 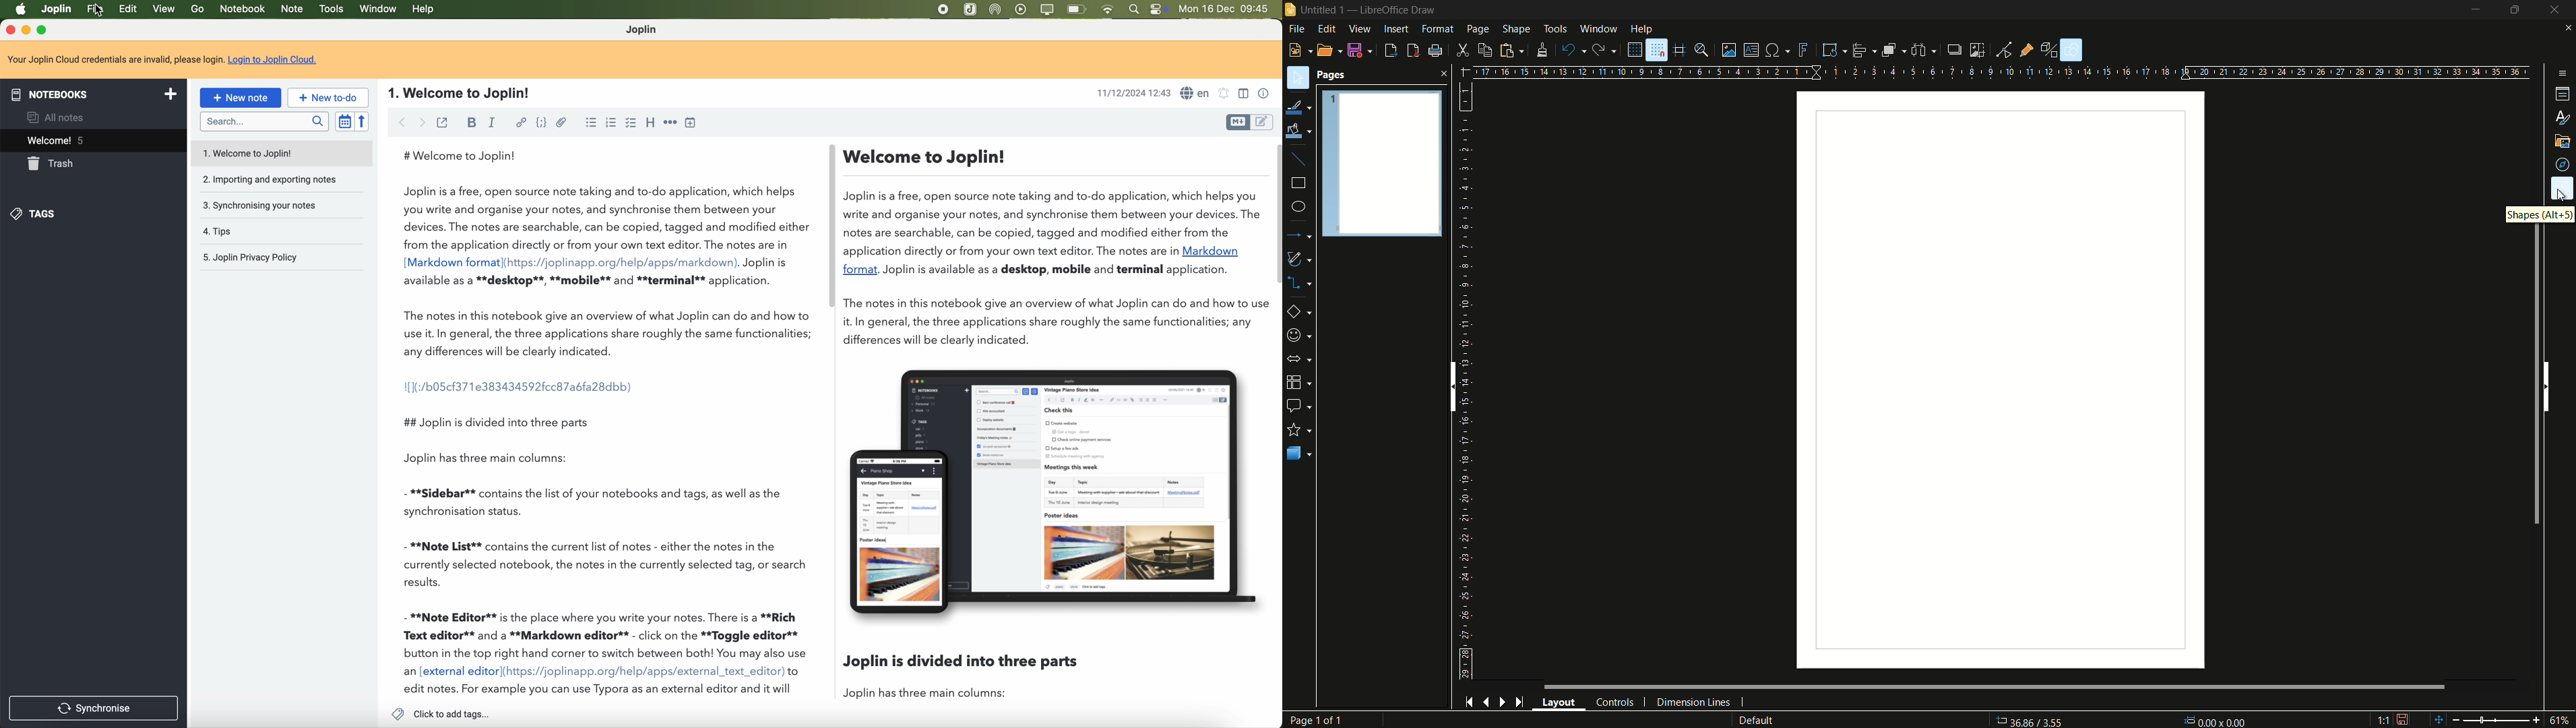 What do you see at coordinates (1555, 29) in the screenshot?
I see `tools menu` at bounding box center [1555, 29].